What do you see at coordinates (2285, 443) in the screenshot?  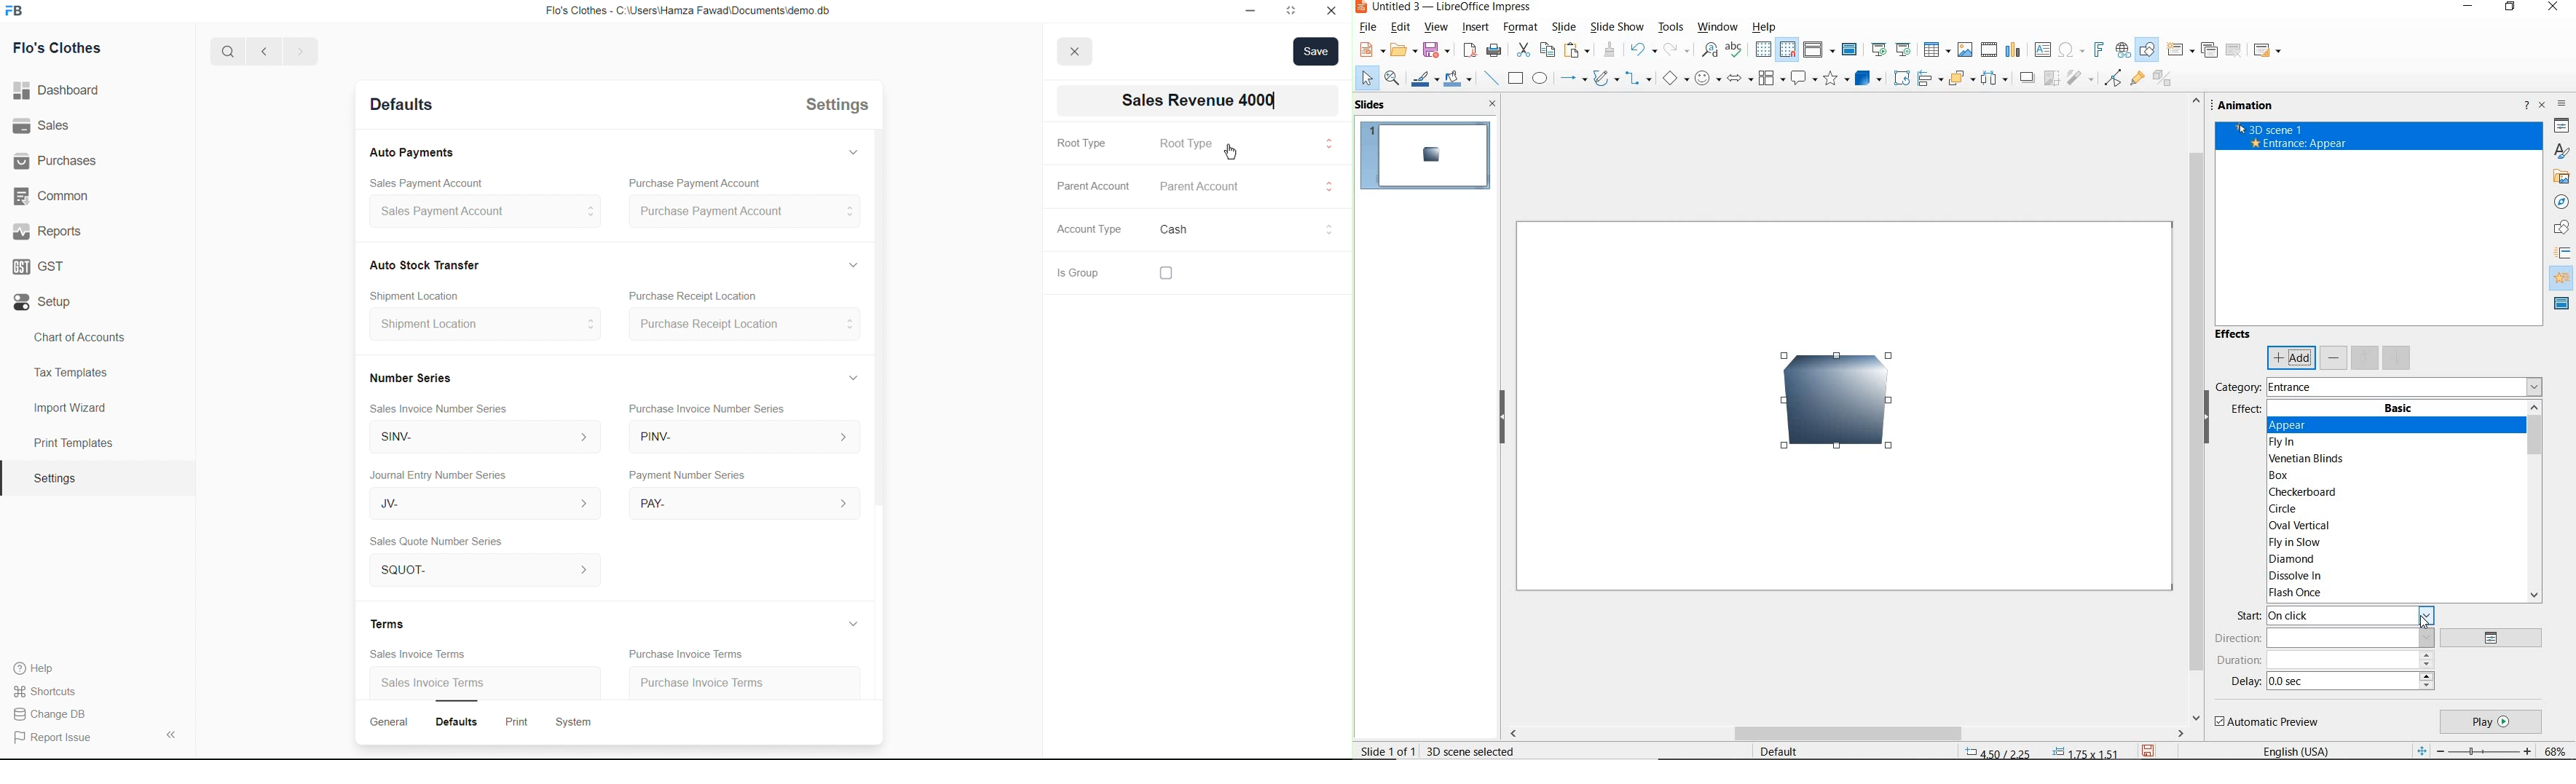 I see `FLY IN` at bounding box center [2285, 443].